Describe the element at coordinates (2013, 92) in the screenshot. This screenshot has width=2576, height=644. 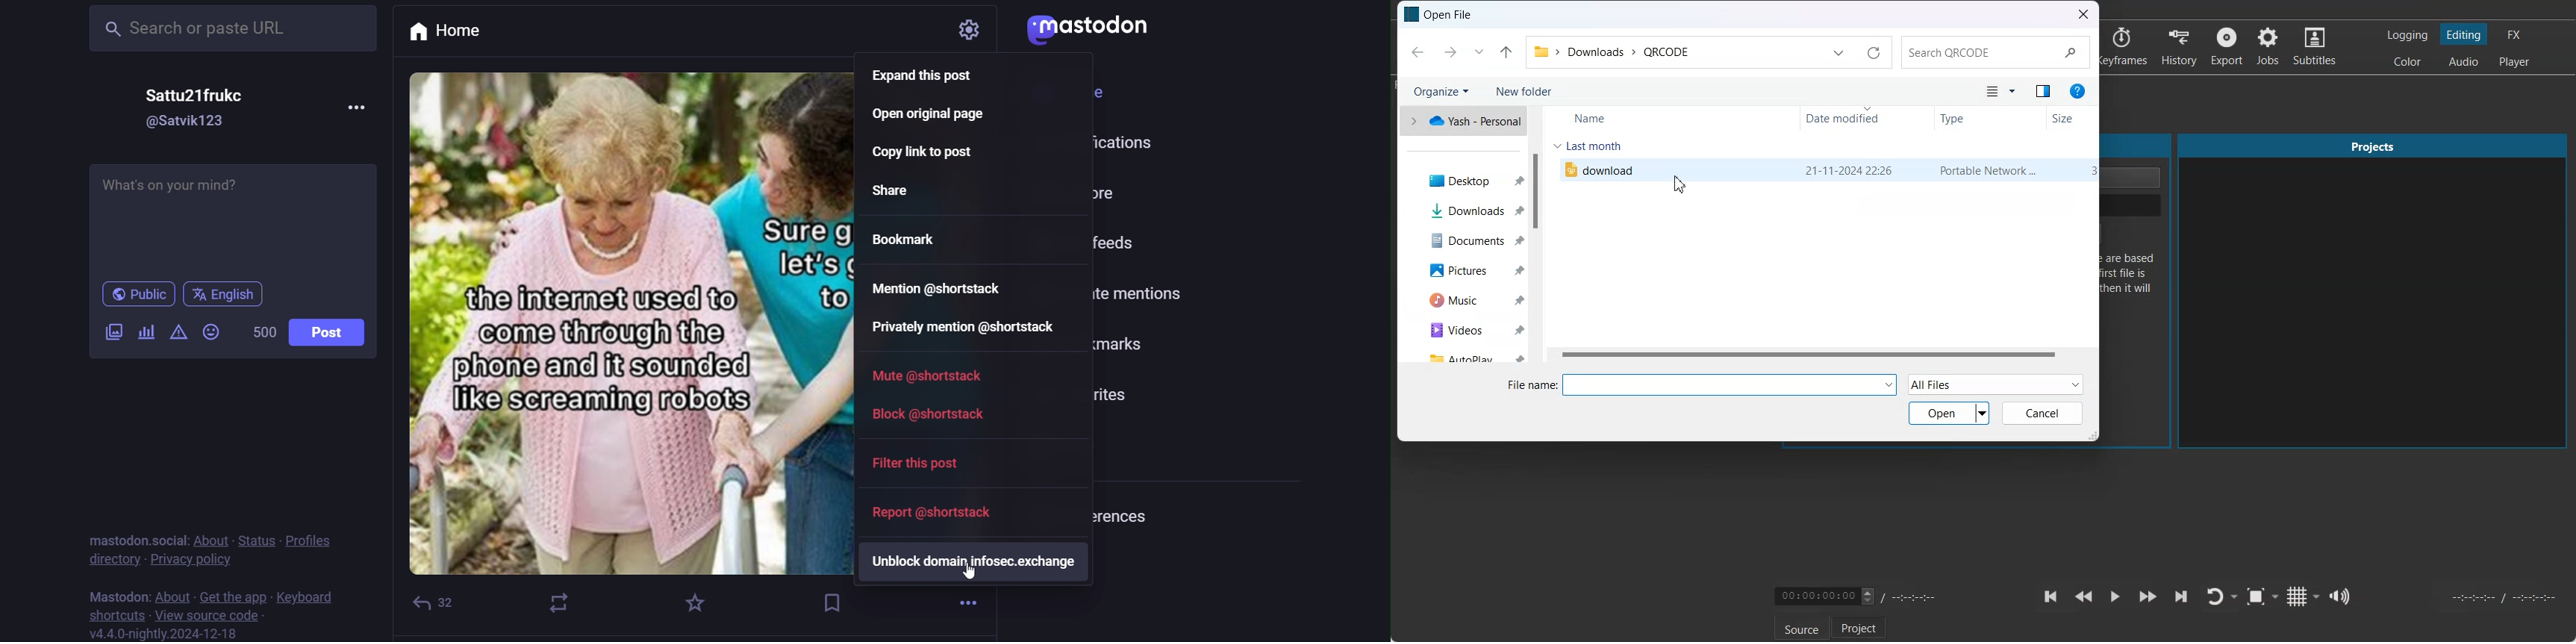
I see `More option` at that location.